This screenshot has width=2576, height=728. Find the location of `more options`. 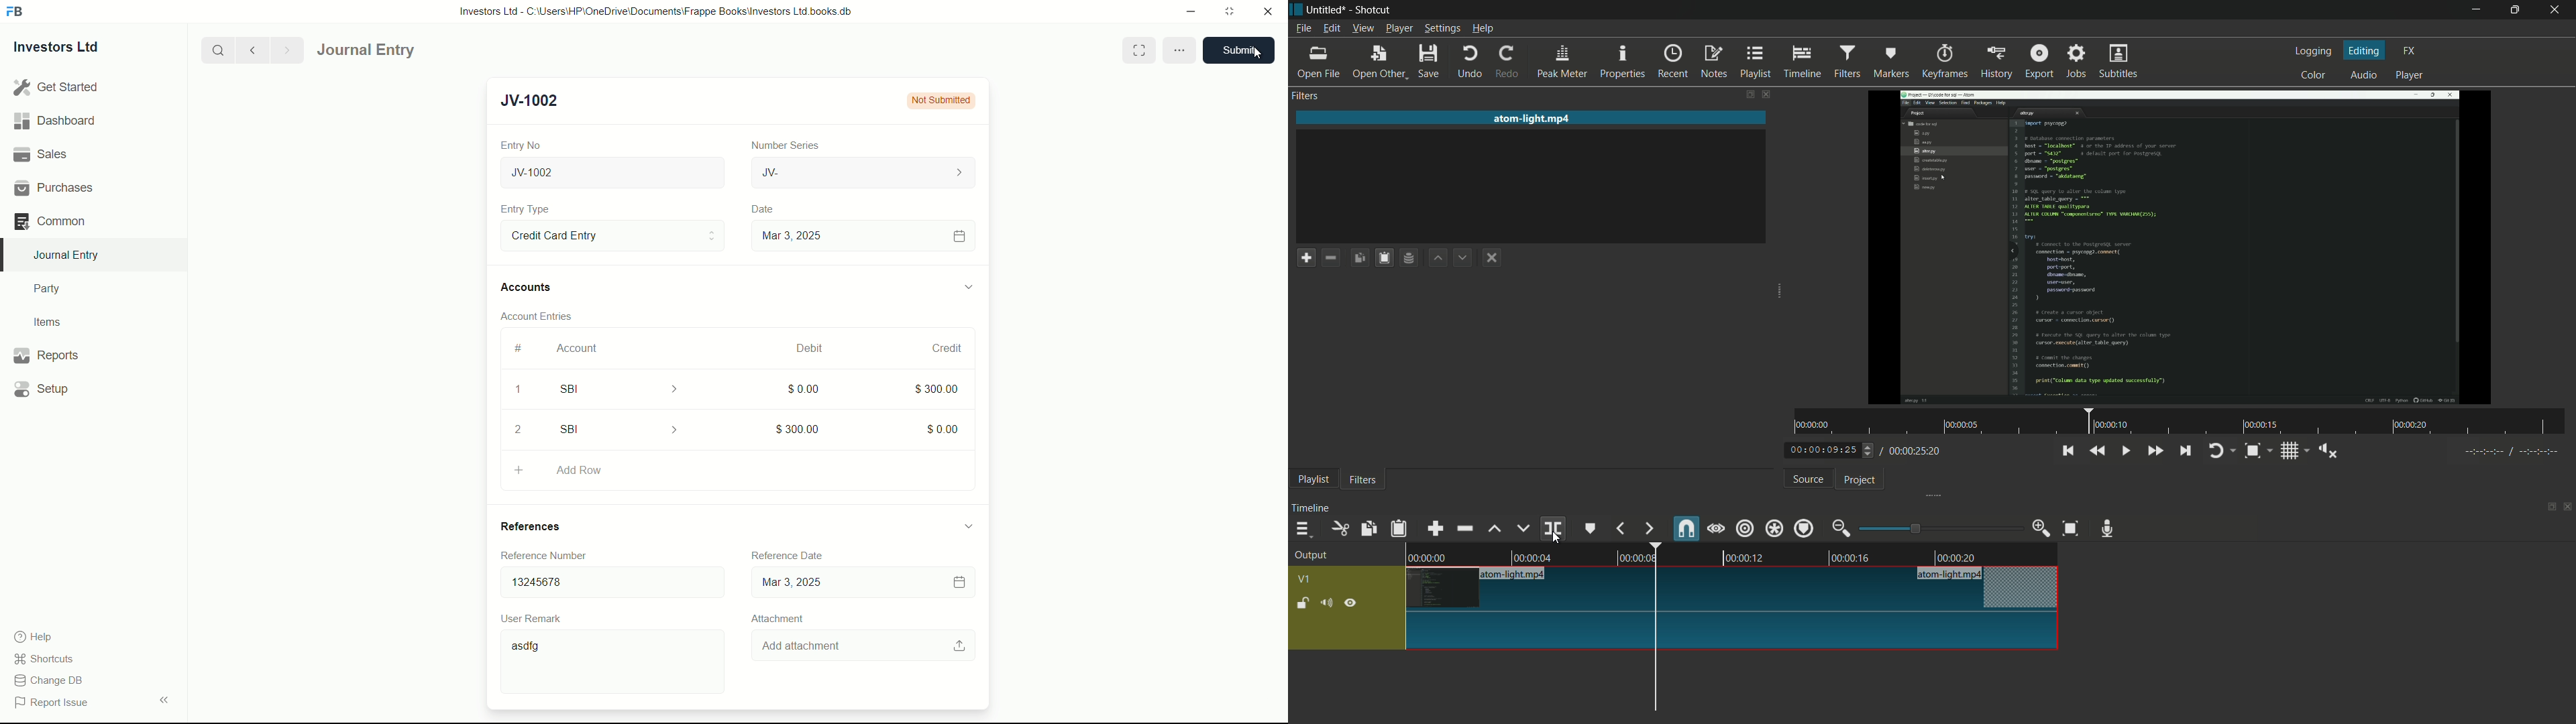

more options is located at coordinates (1179, 51).